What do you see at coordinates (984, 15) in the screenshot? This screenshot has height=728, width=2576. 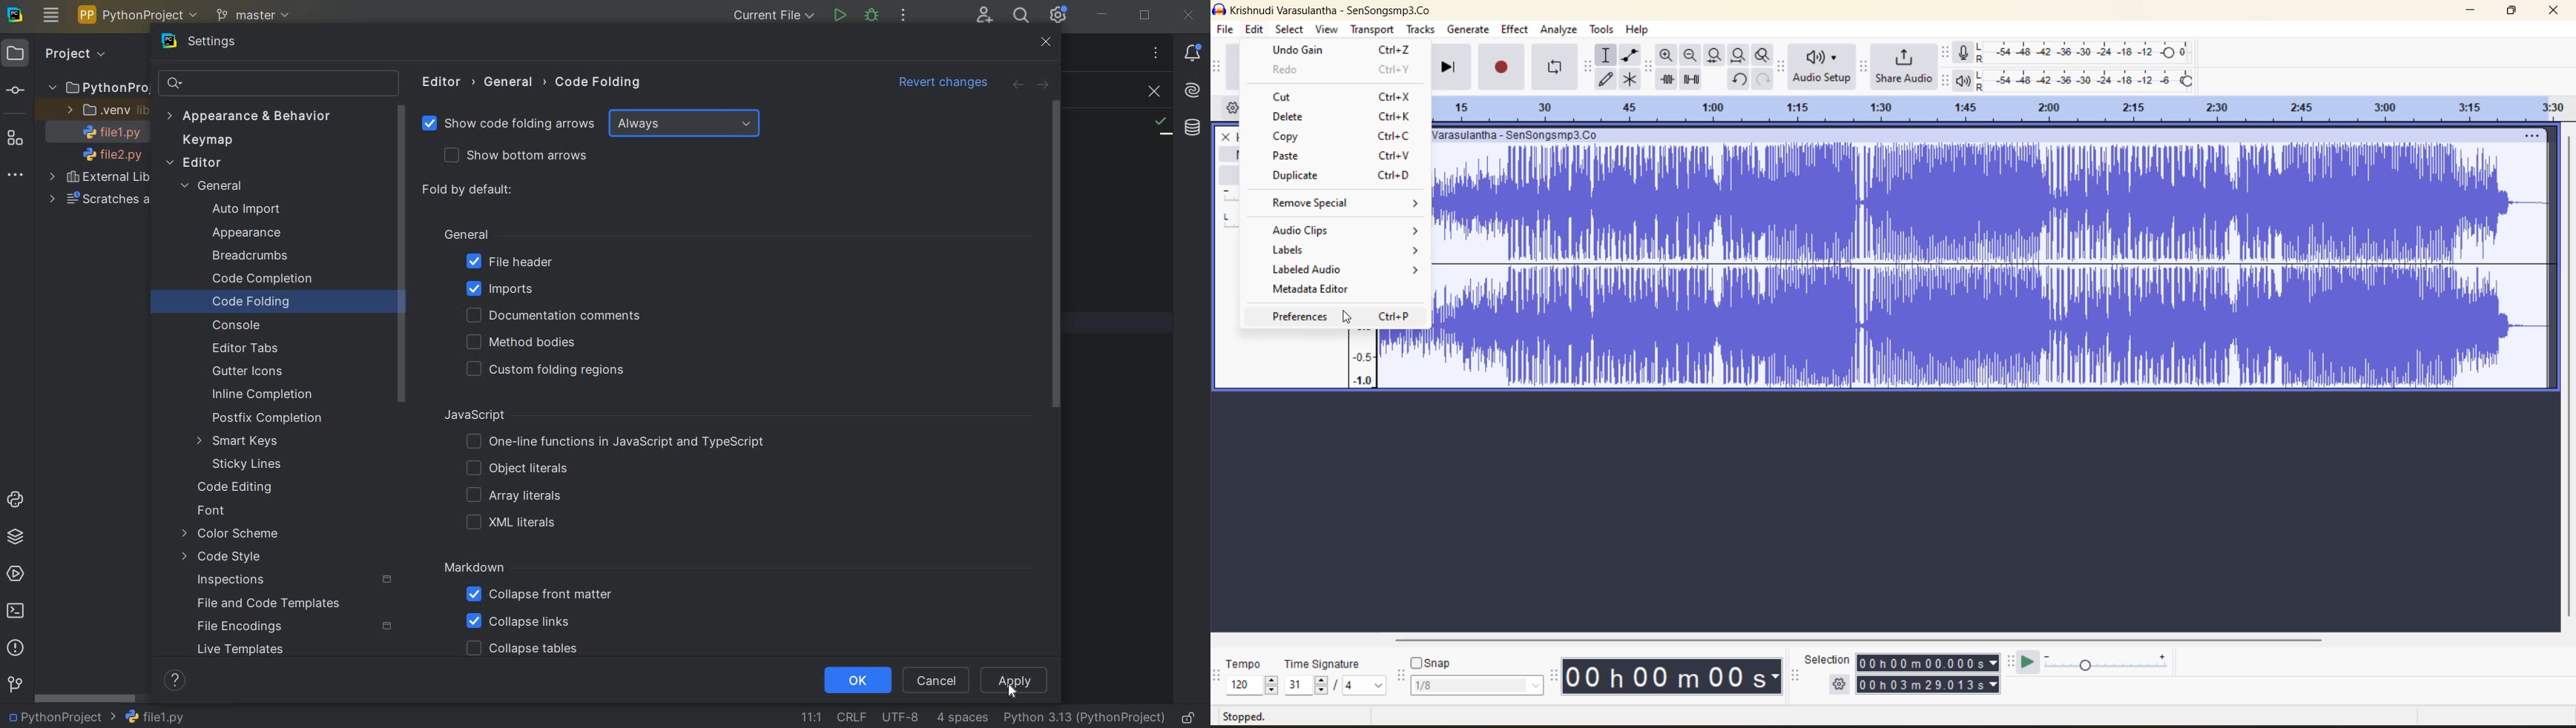 I see `CODE WITH ME` at bounding box center [984, 15].